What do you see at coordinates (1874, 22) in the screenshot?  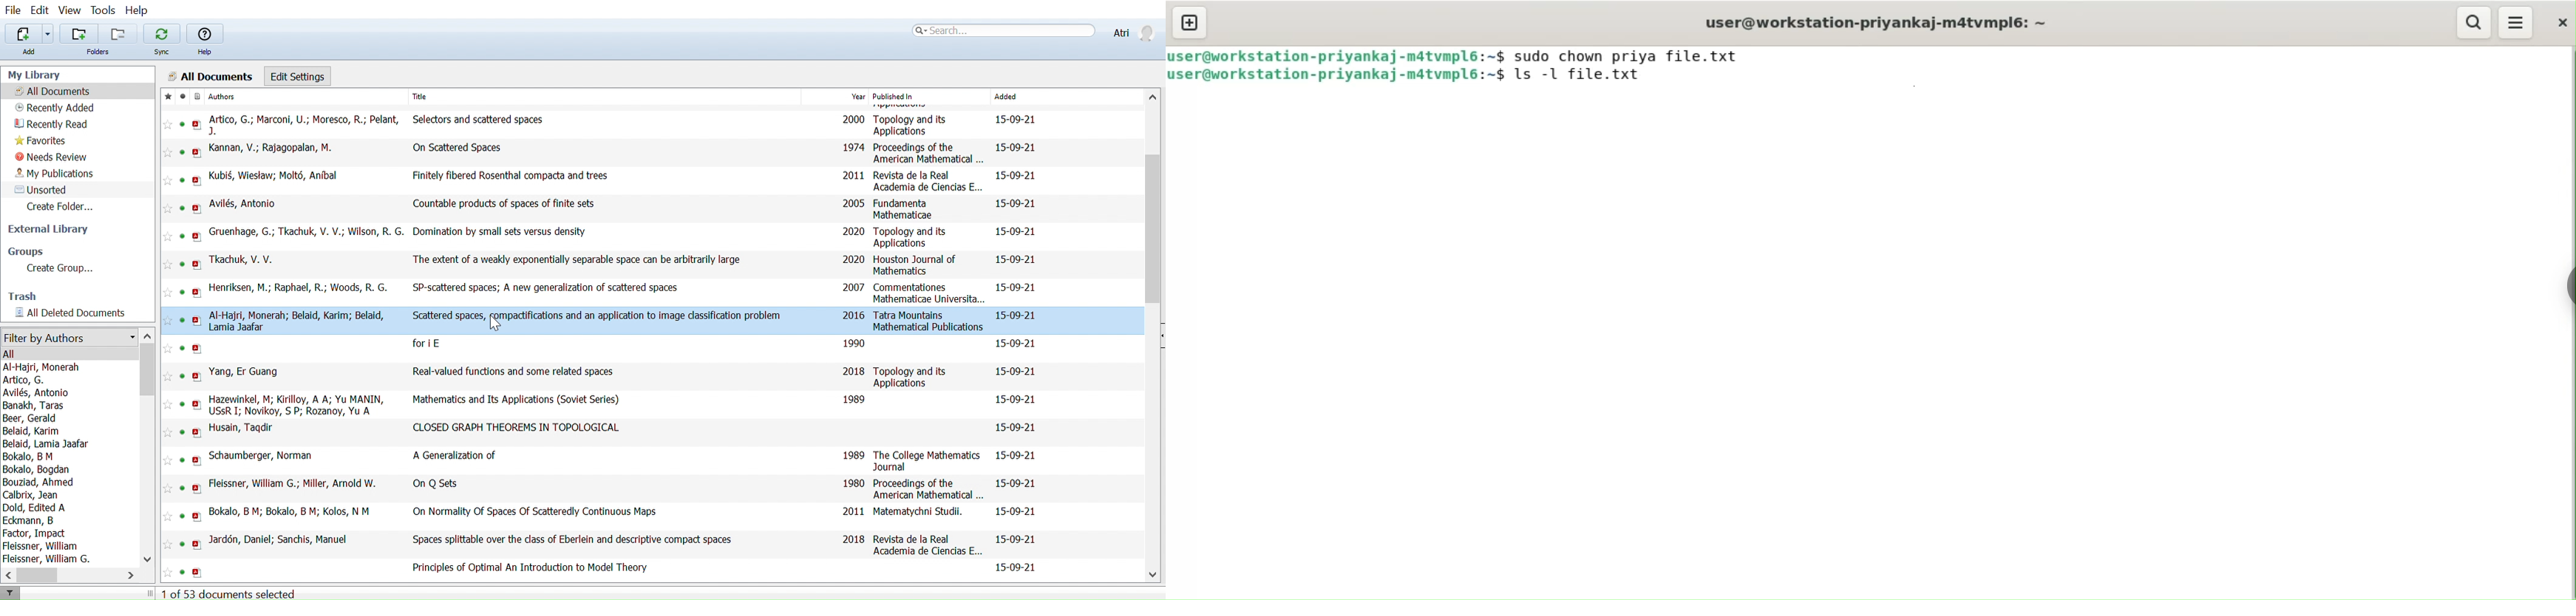 I see `user@workstation-priyankaj-m4tvmlp6:~` at bounding box center [1874, 22].